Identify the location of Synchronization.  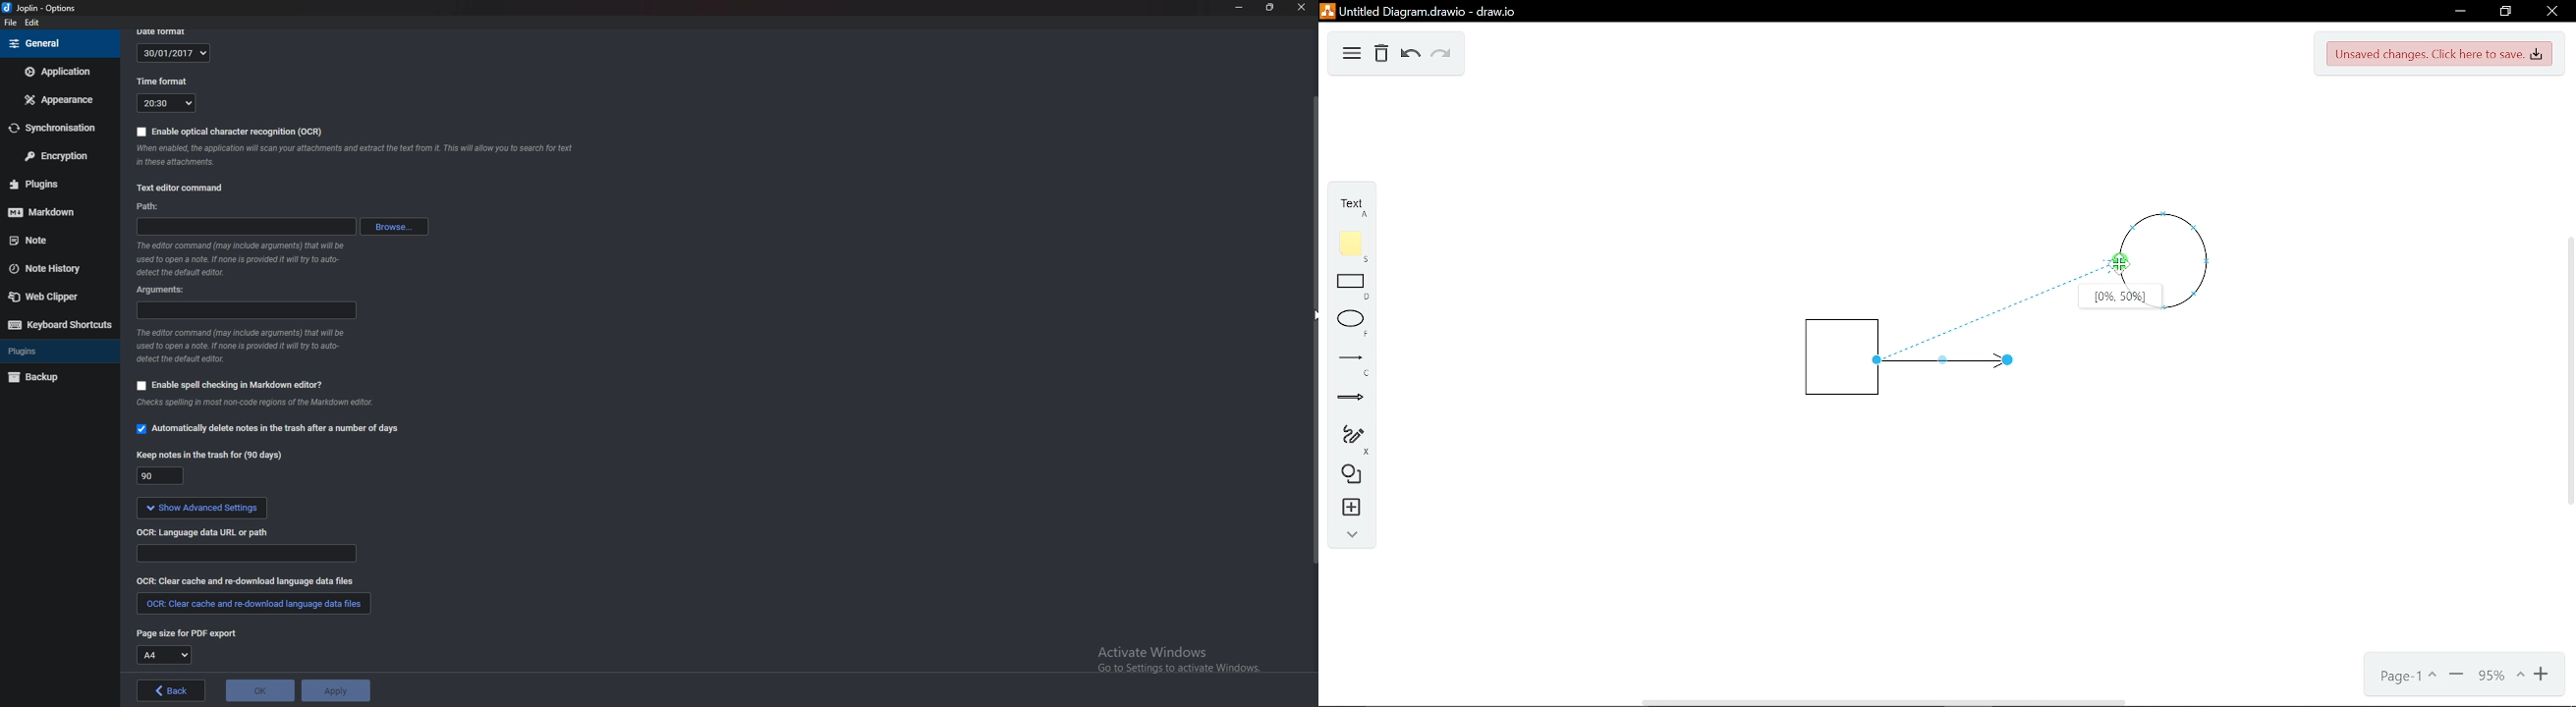
(54, 127).